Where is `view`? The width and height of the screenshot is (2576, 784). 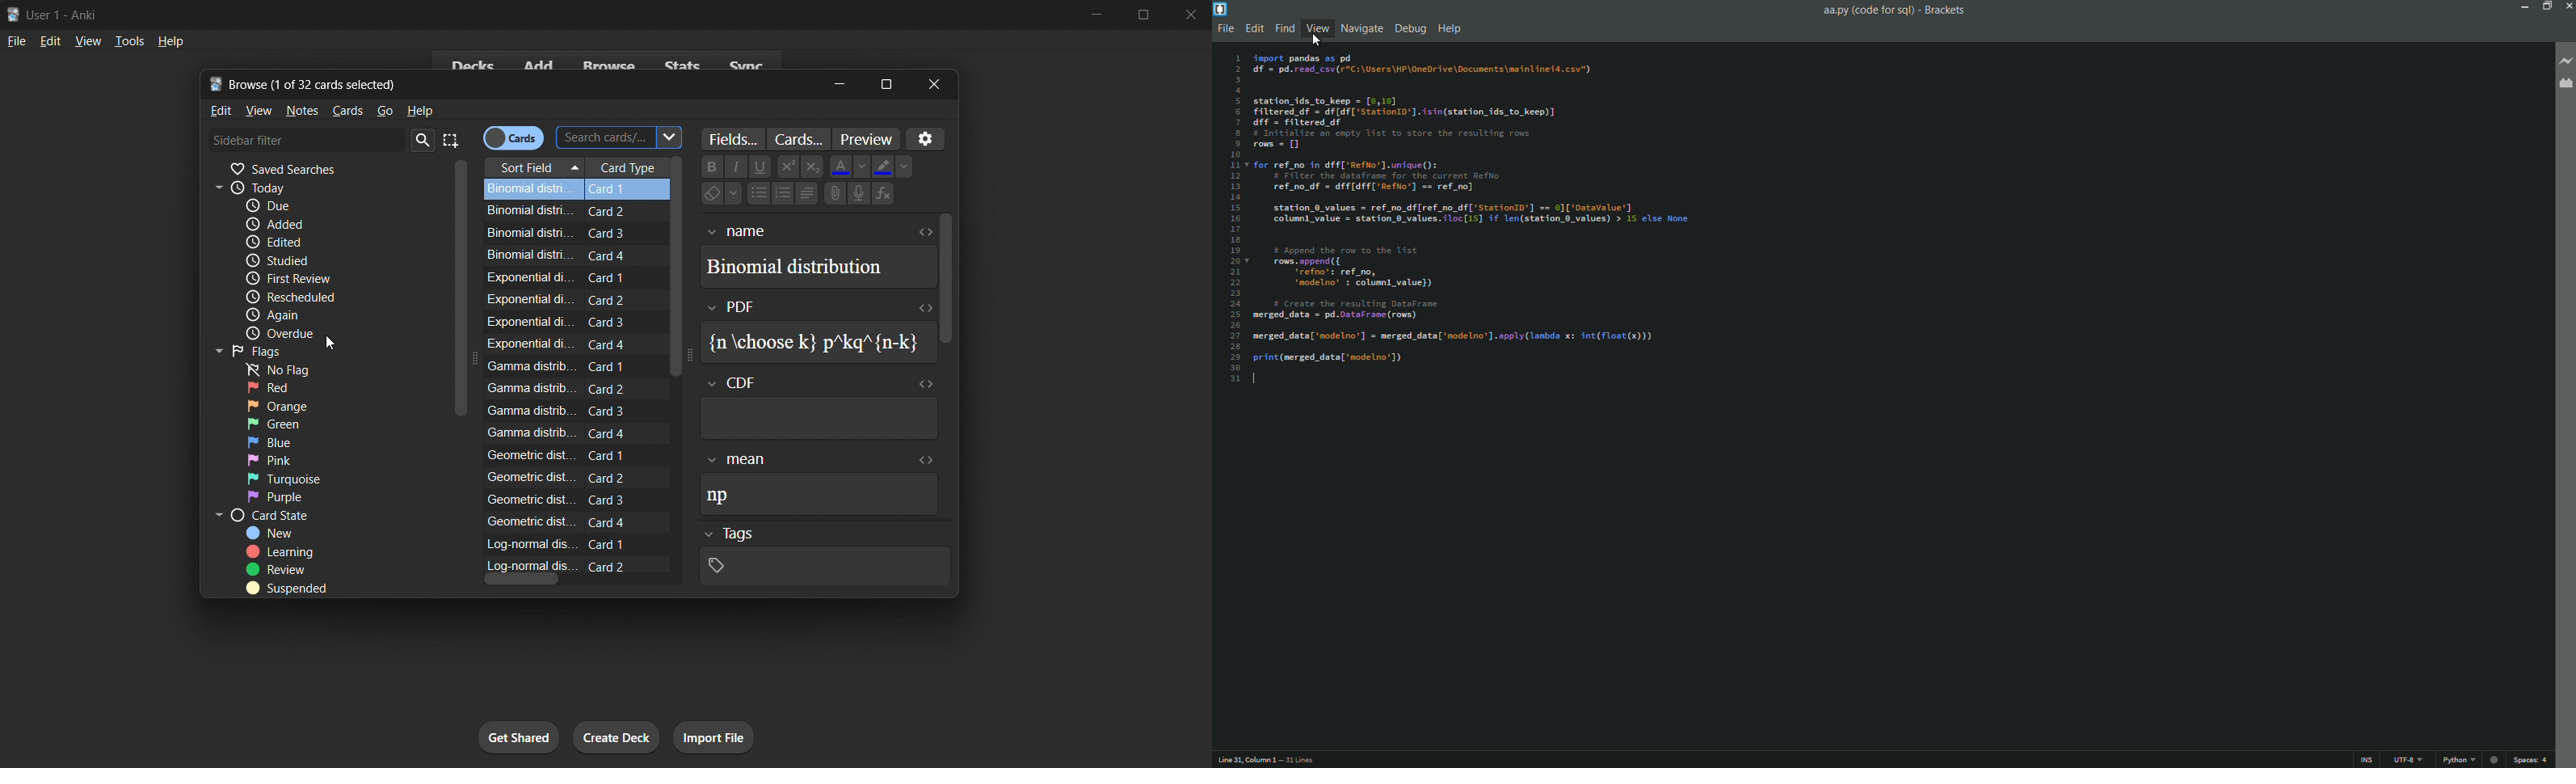 view is located at coordinates (259, 112).